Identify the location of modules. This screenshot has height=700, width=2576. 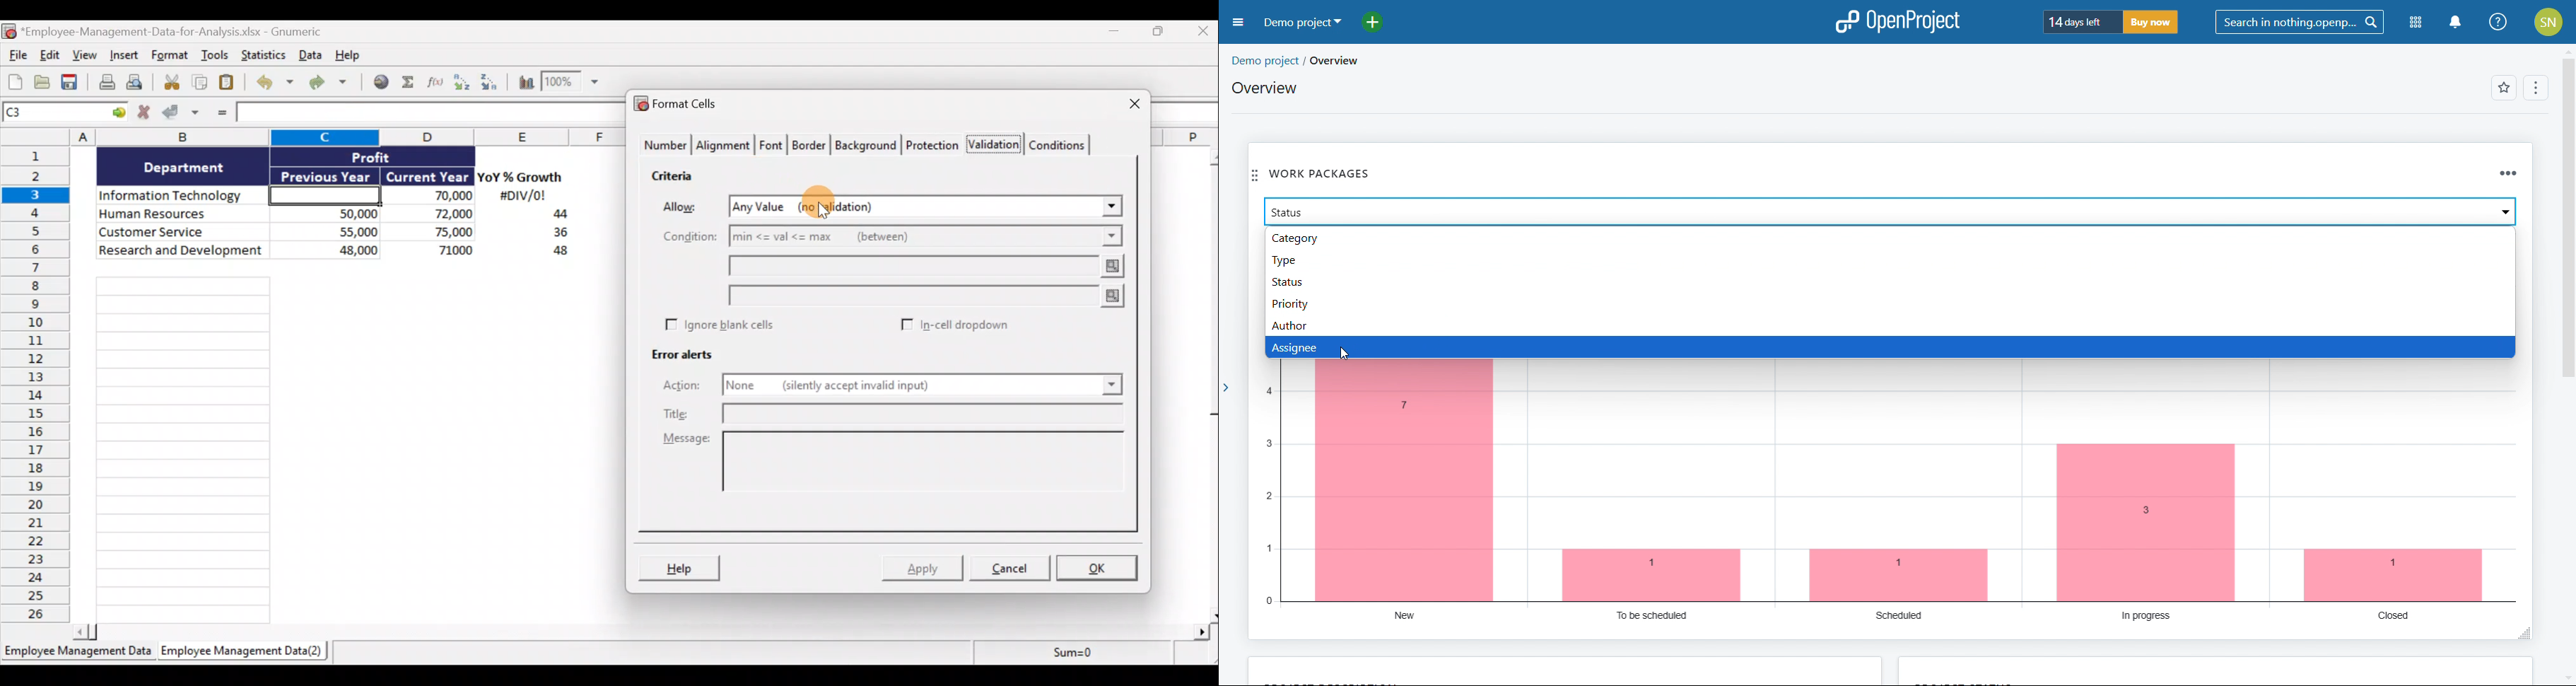
(2415, 24).